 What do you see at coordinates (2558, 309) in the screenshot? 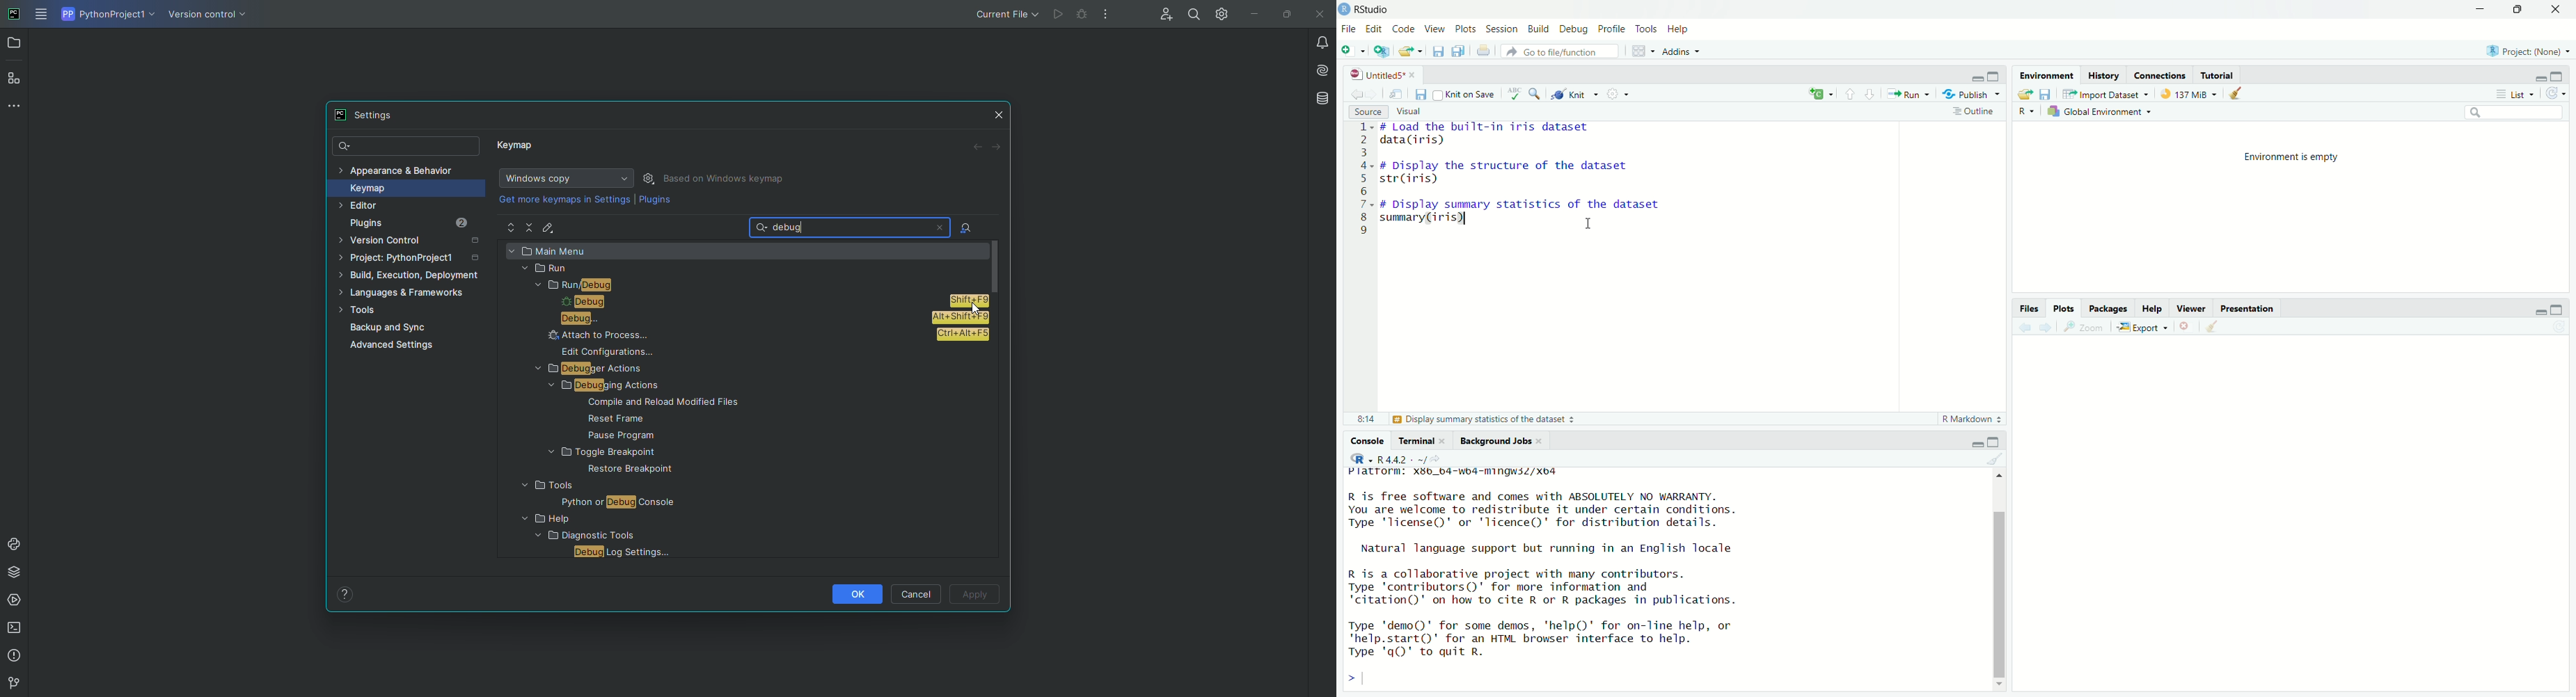
I see `Full Height` at bounding box center [2558, 309].